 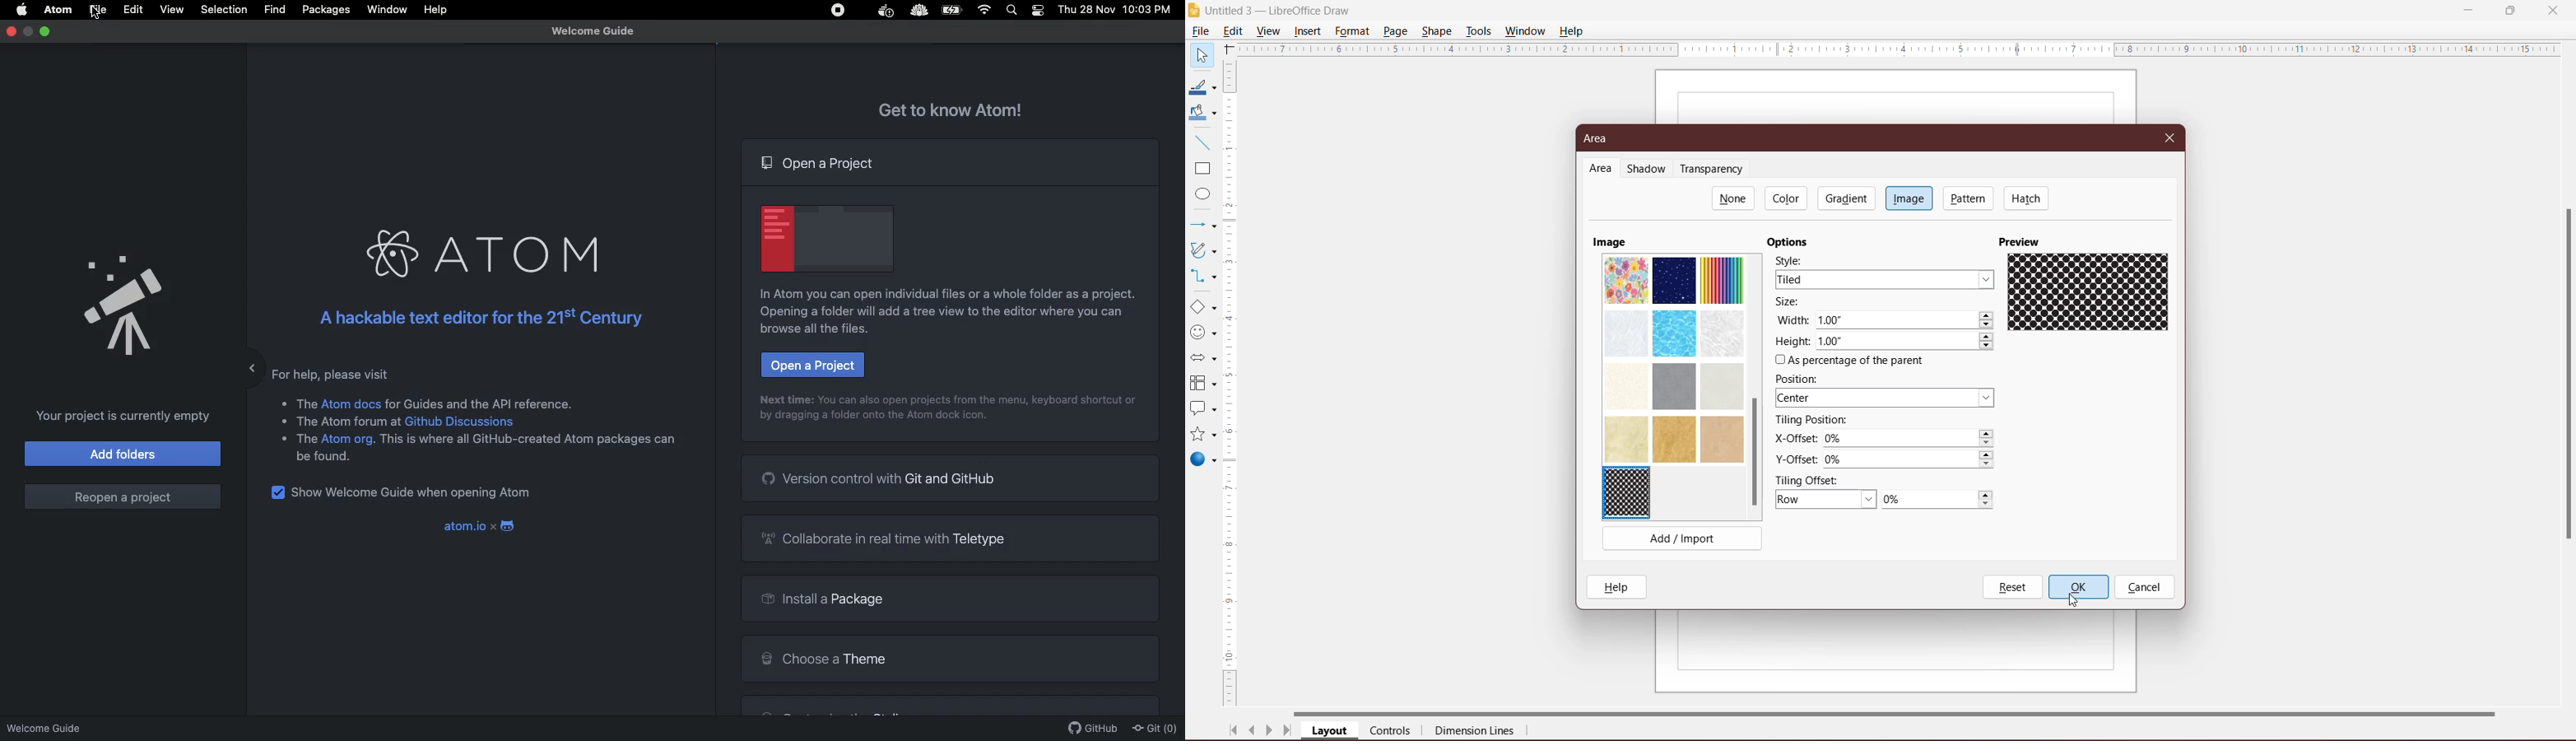 What do you see at coordinates (528, 444) in the screenshot?
I see `text` at bounding box center [528, 444].